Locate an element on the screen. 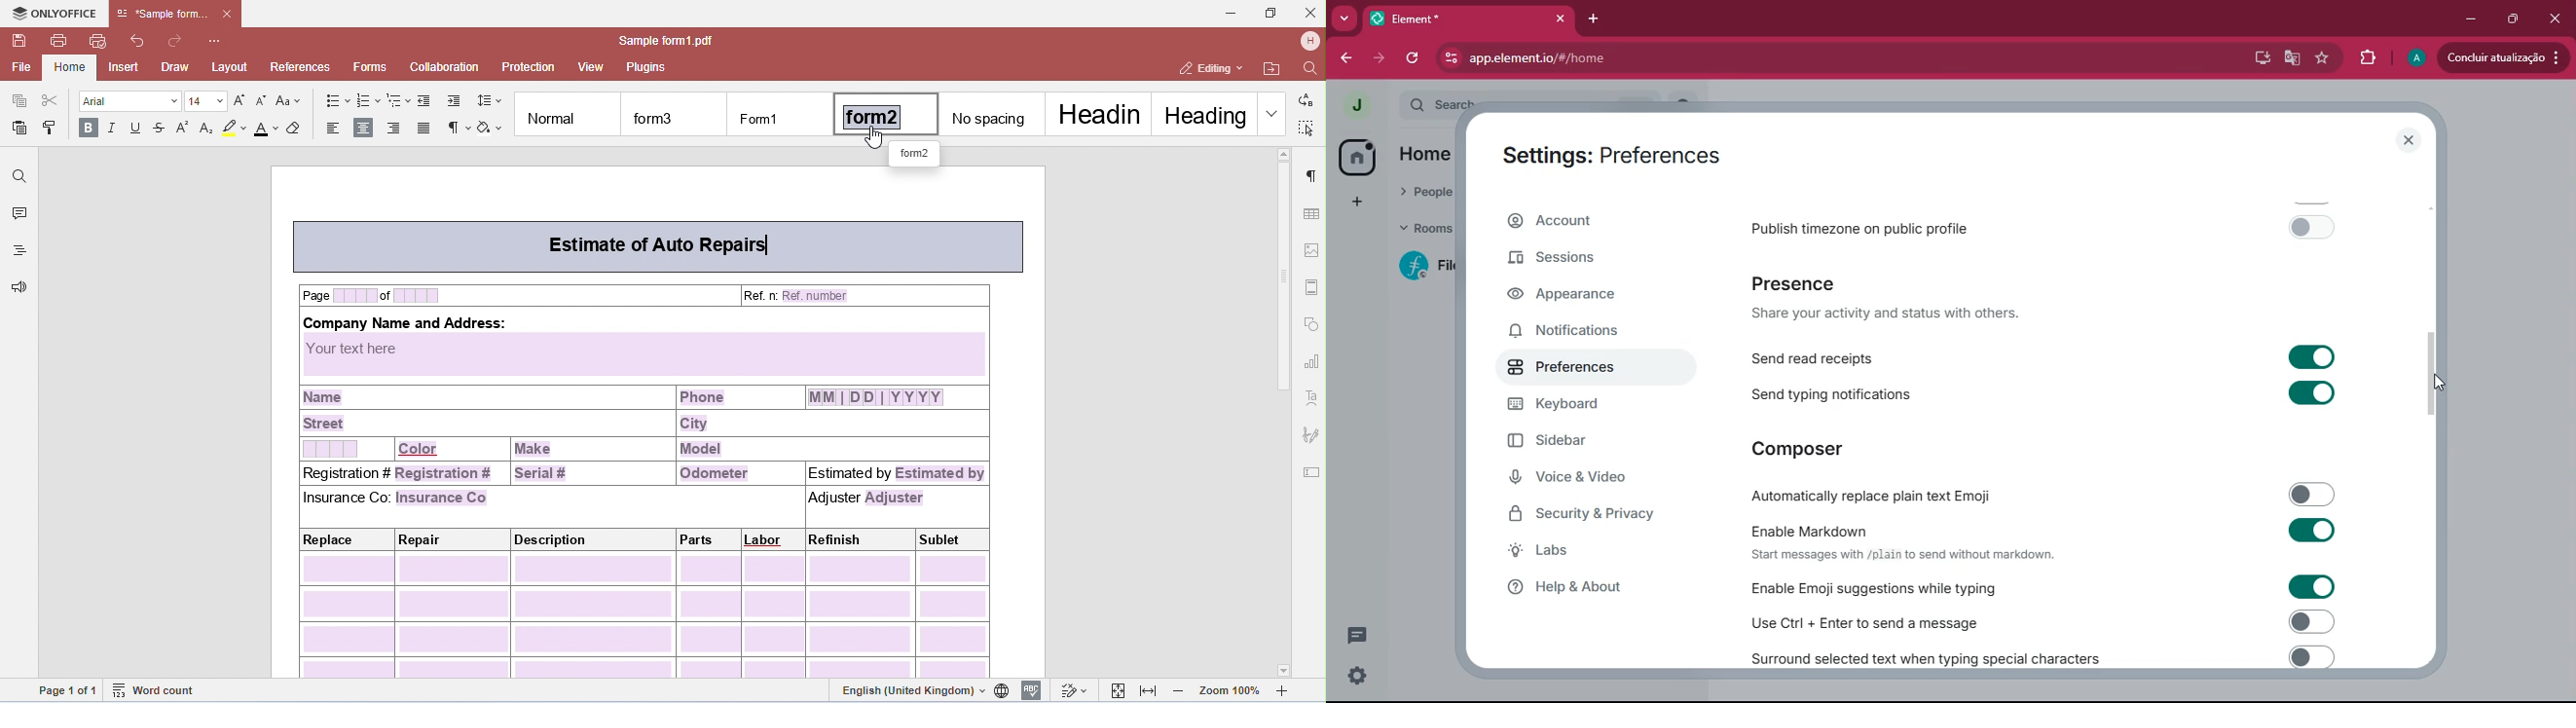  scroll bar is located at coordinates (2433, 377).